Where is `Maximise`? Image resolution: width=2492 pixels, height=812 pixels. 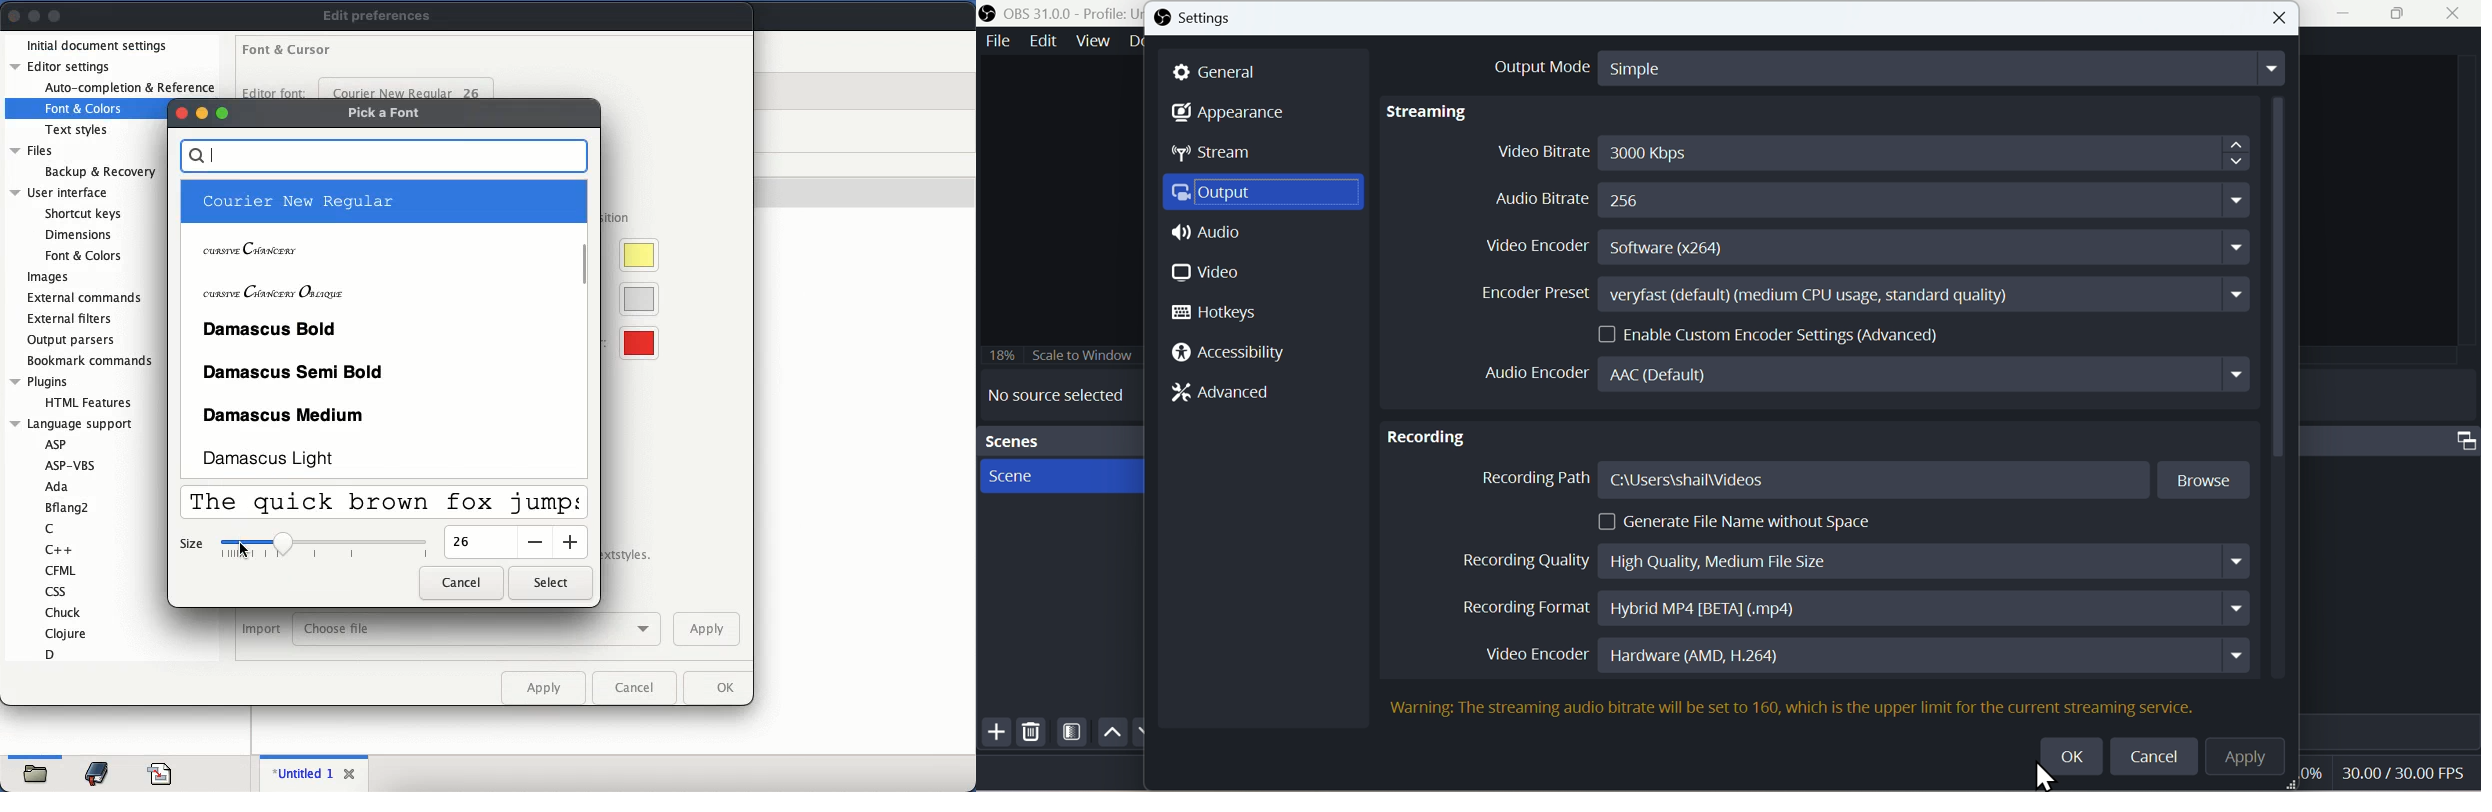
Maximise is located at coordinates (2406, 14).